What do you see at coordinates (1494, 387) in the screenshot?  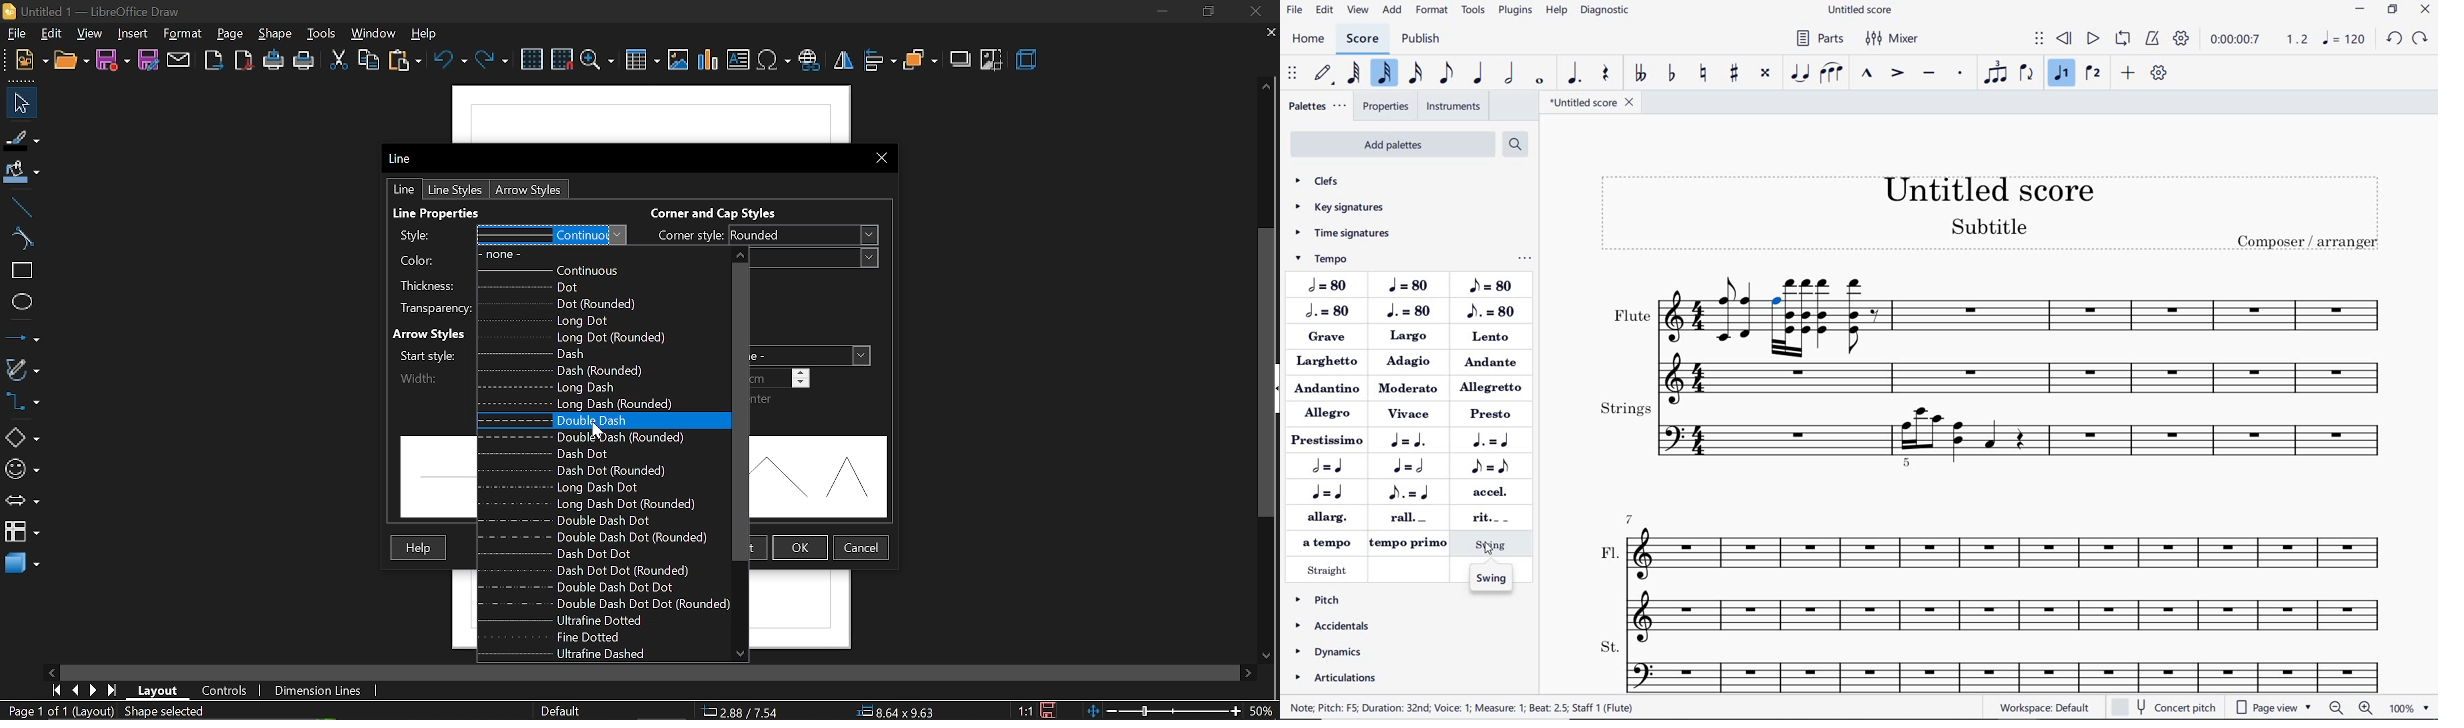 I see `ALLEGRETTO` at bounding box center [1494, 387].